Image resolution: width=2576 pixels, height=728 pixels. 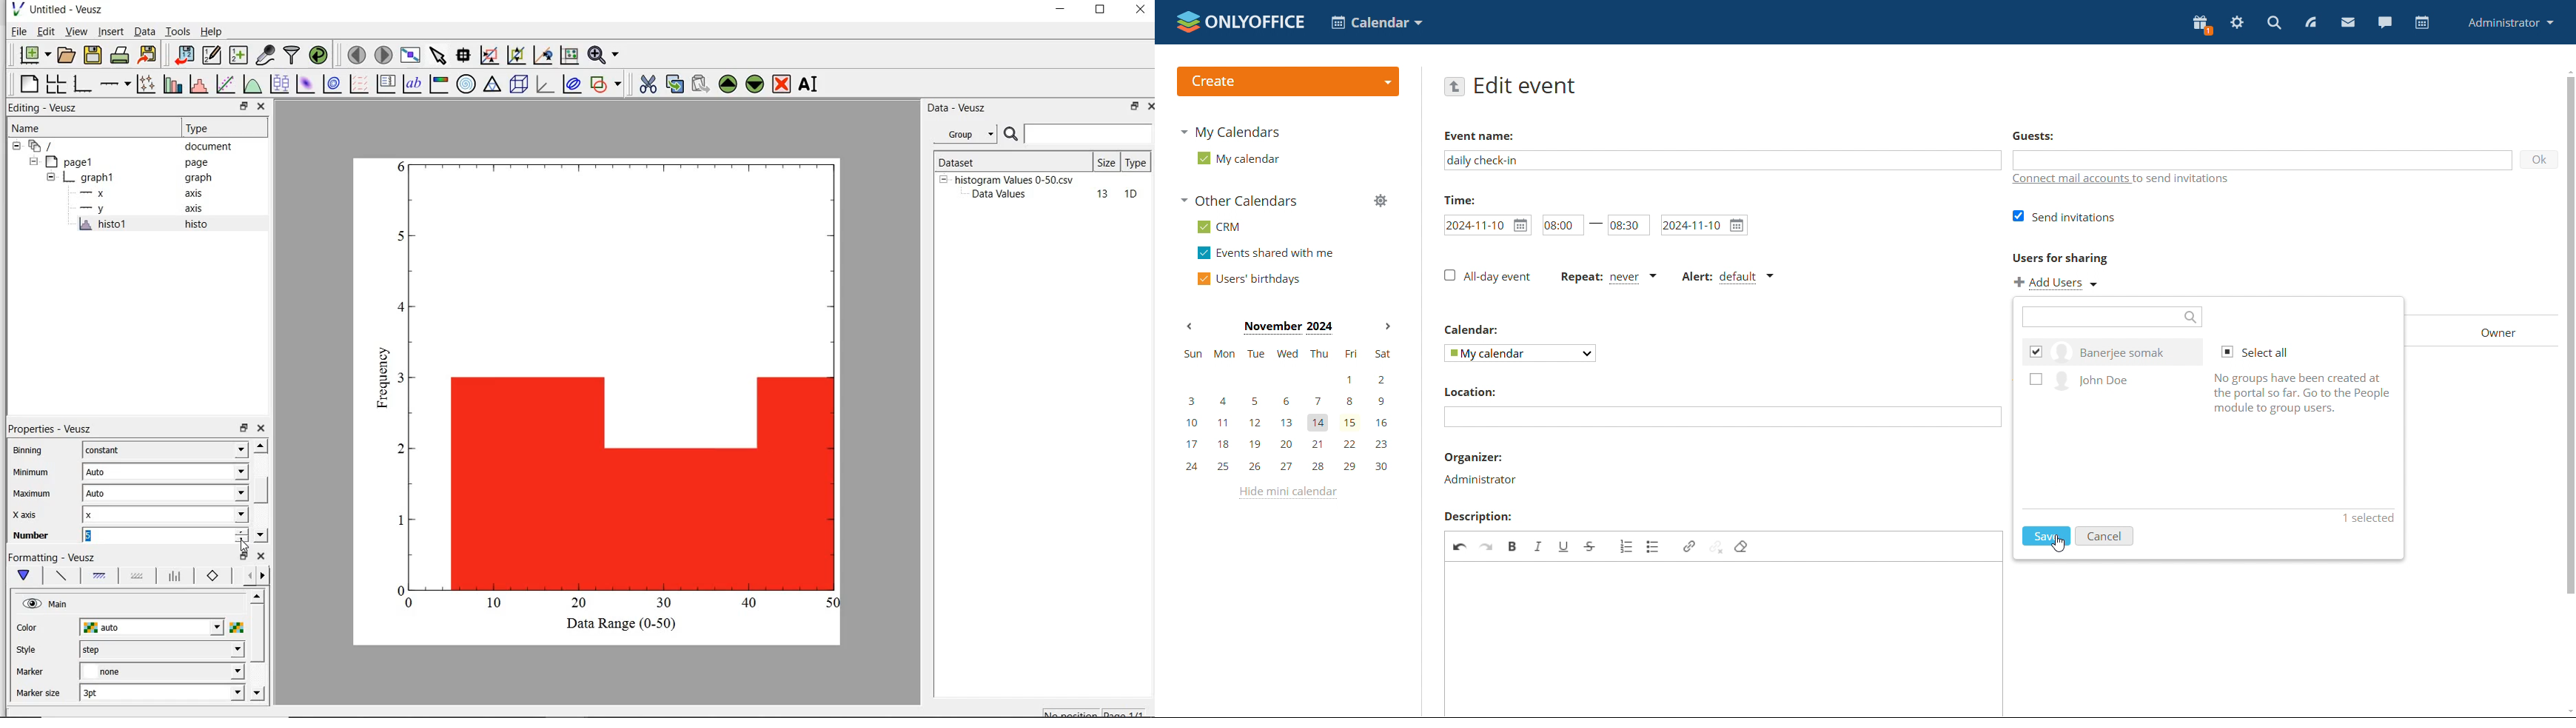 I want to click on help, so click(x=214, y=32).